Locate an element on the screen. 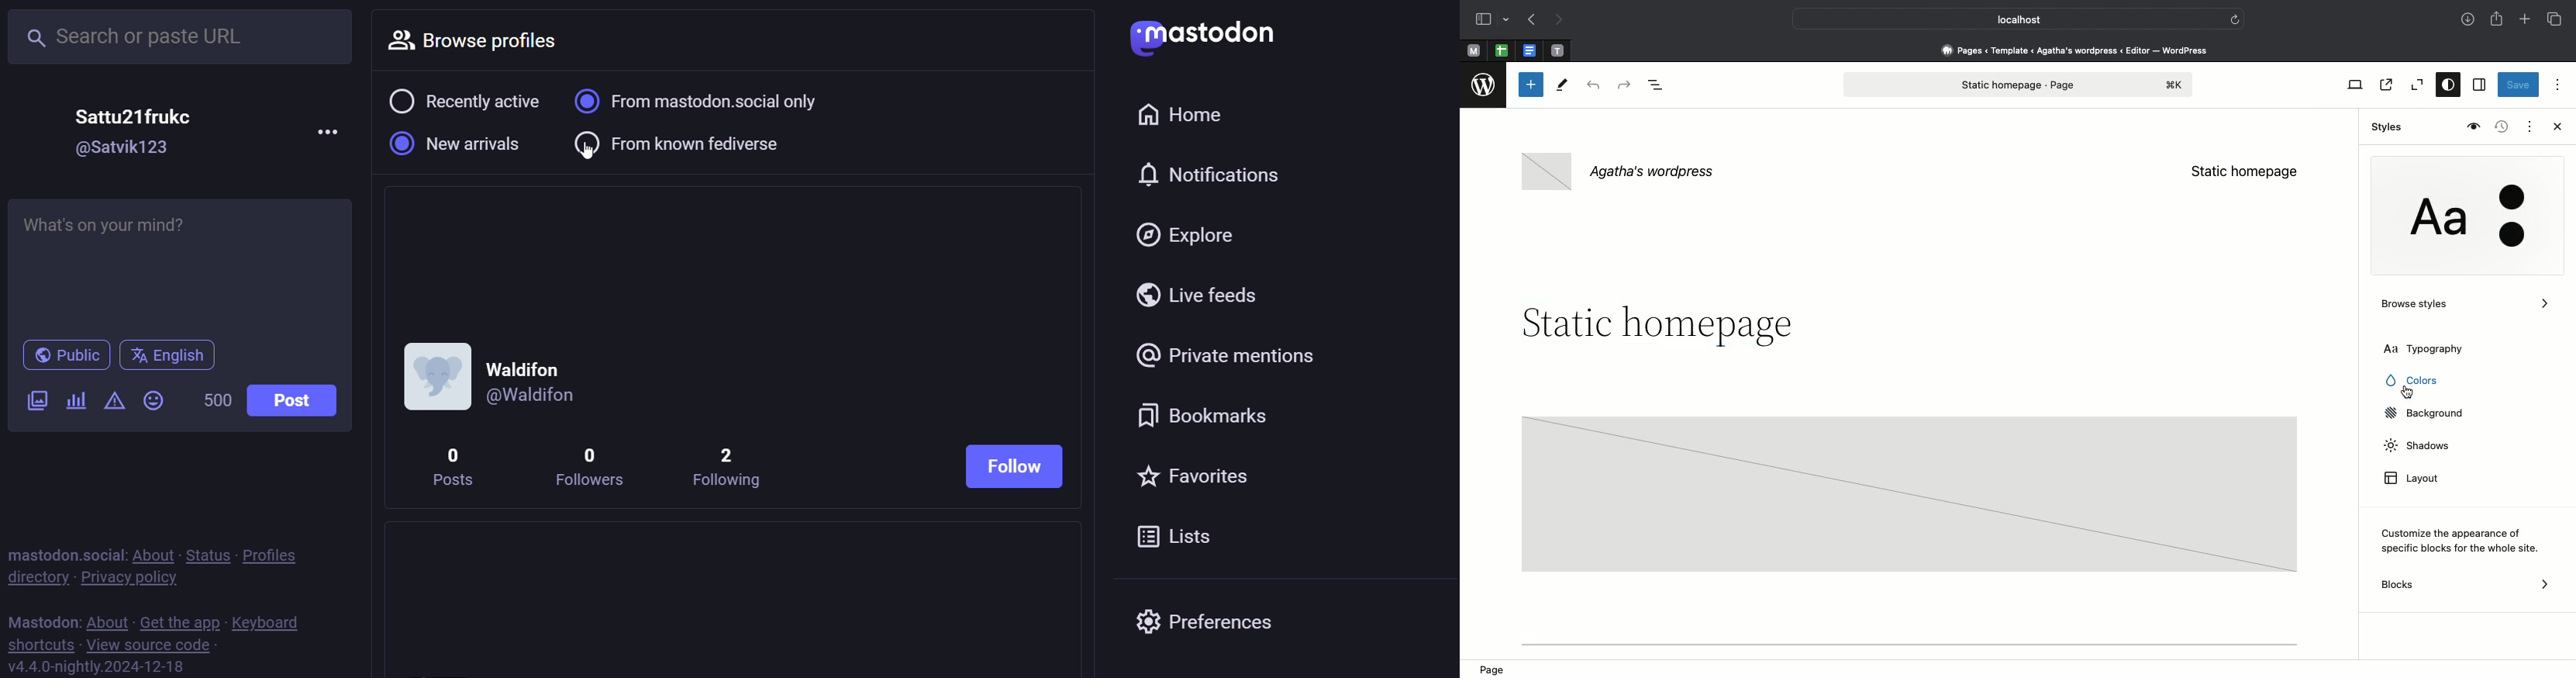  keyboard is located at coordinates (272, 622).